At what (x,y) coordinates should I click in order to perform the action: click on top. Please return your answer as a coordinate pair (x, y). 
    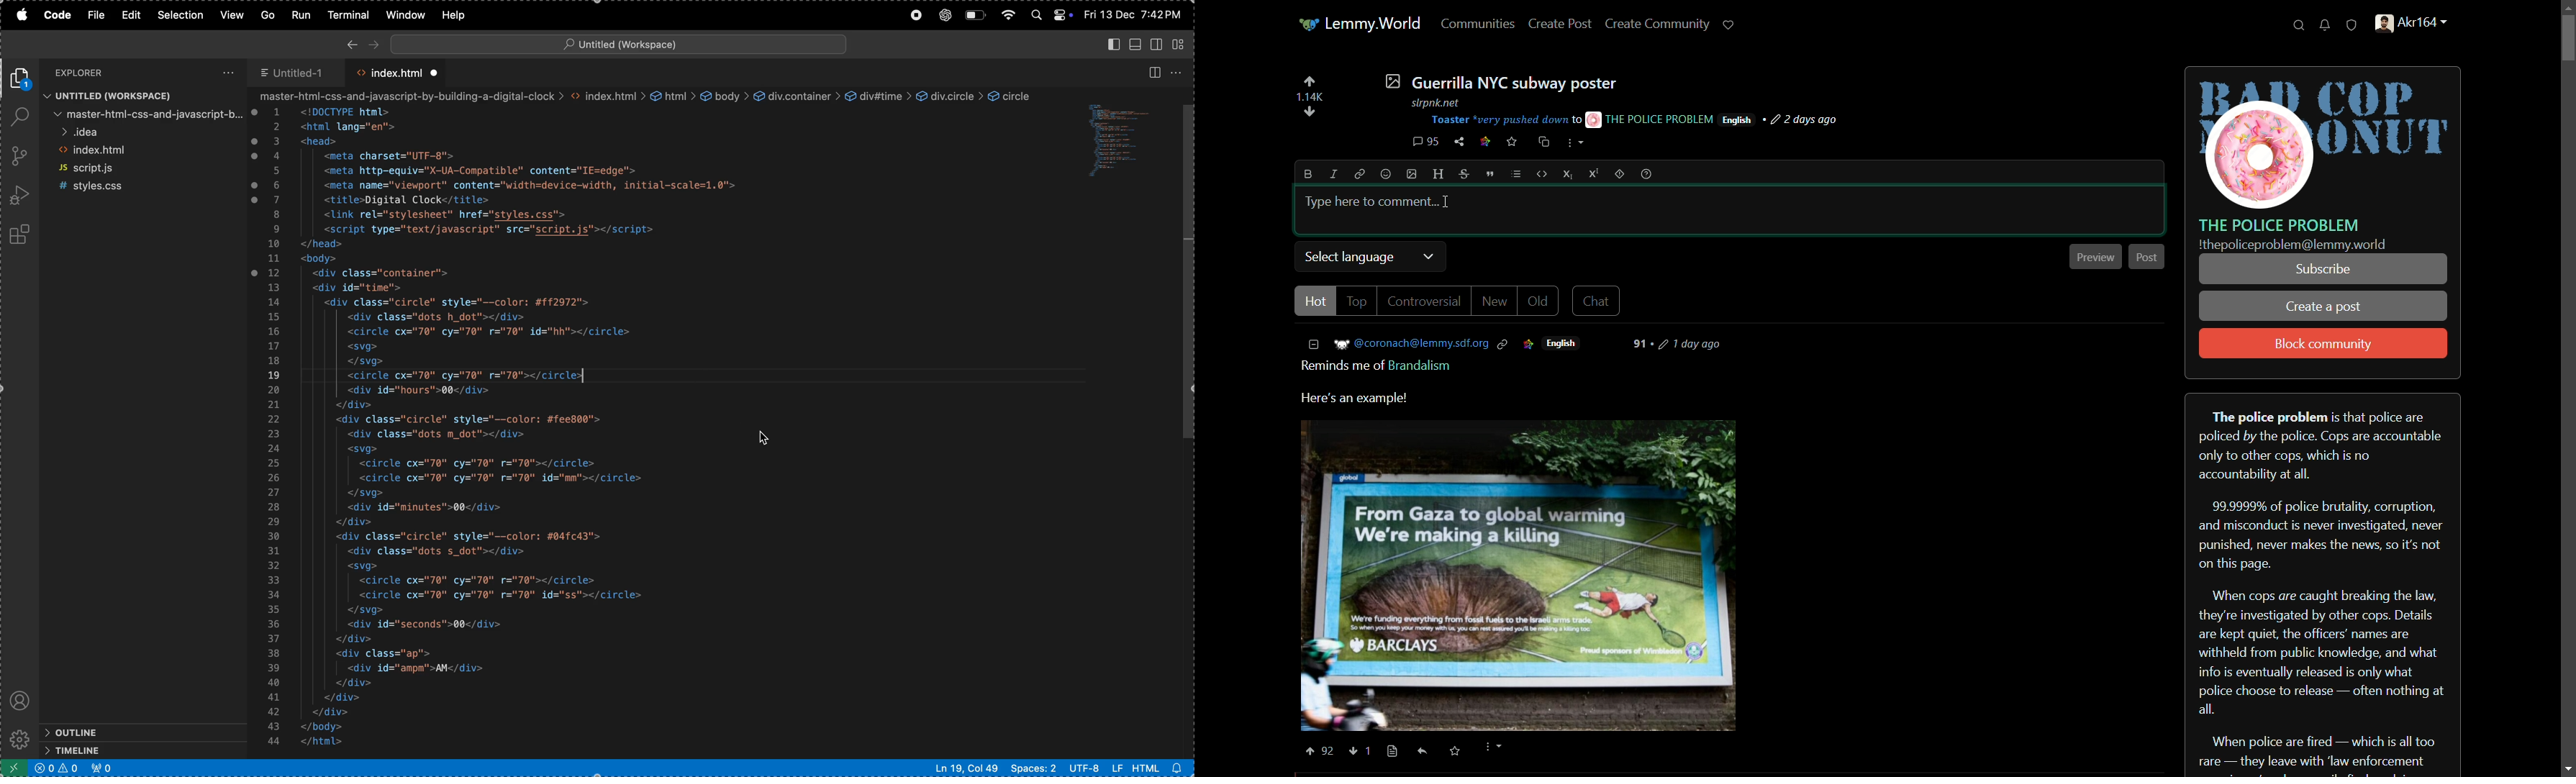
    Looking at the image, I should click on (1356, 302).